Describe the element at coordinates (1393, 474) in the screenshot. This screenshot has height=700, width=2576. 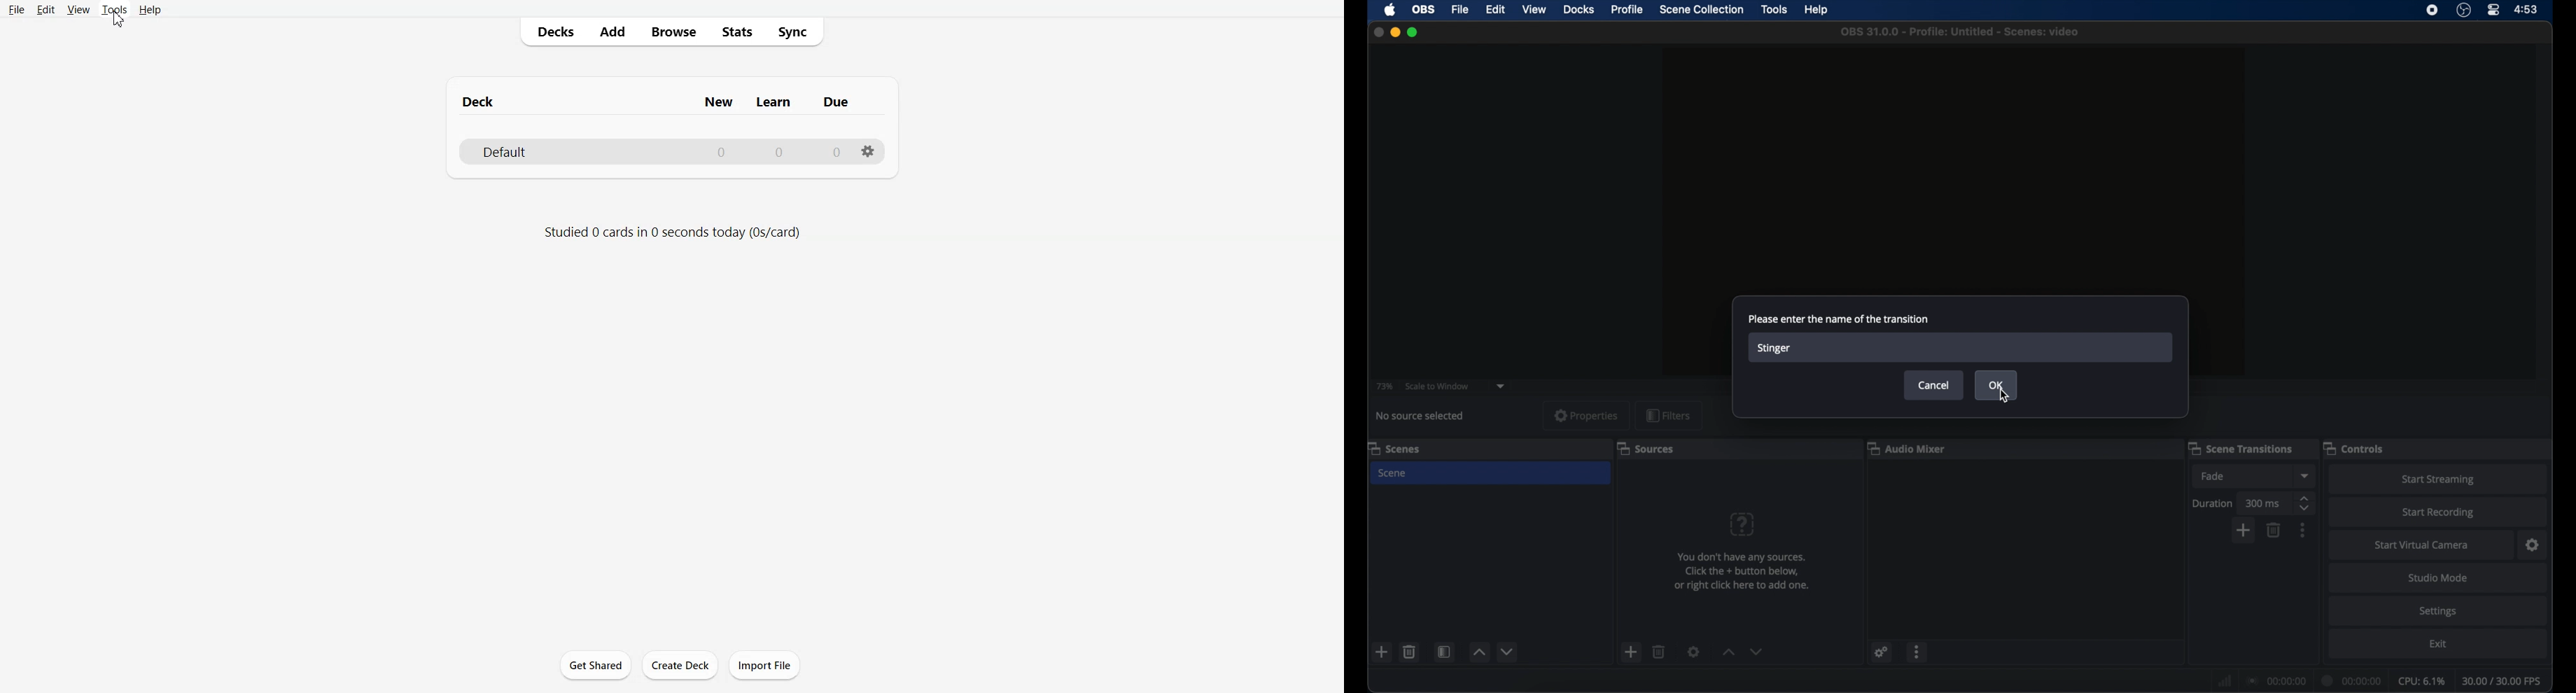
I see `scene` at that location.